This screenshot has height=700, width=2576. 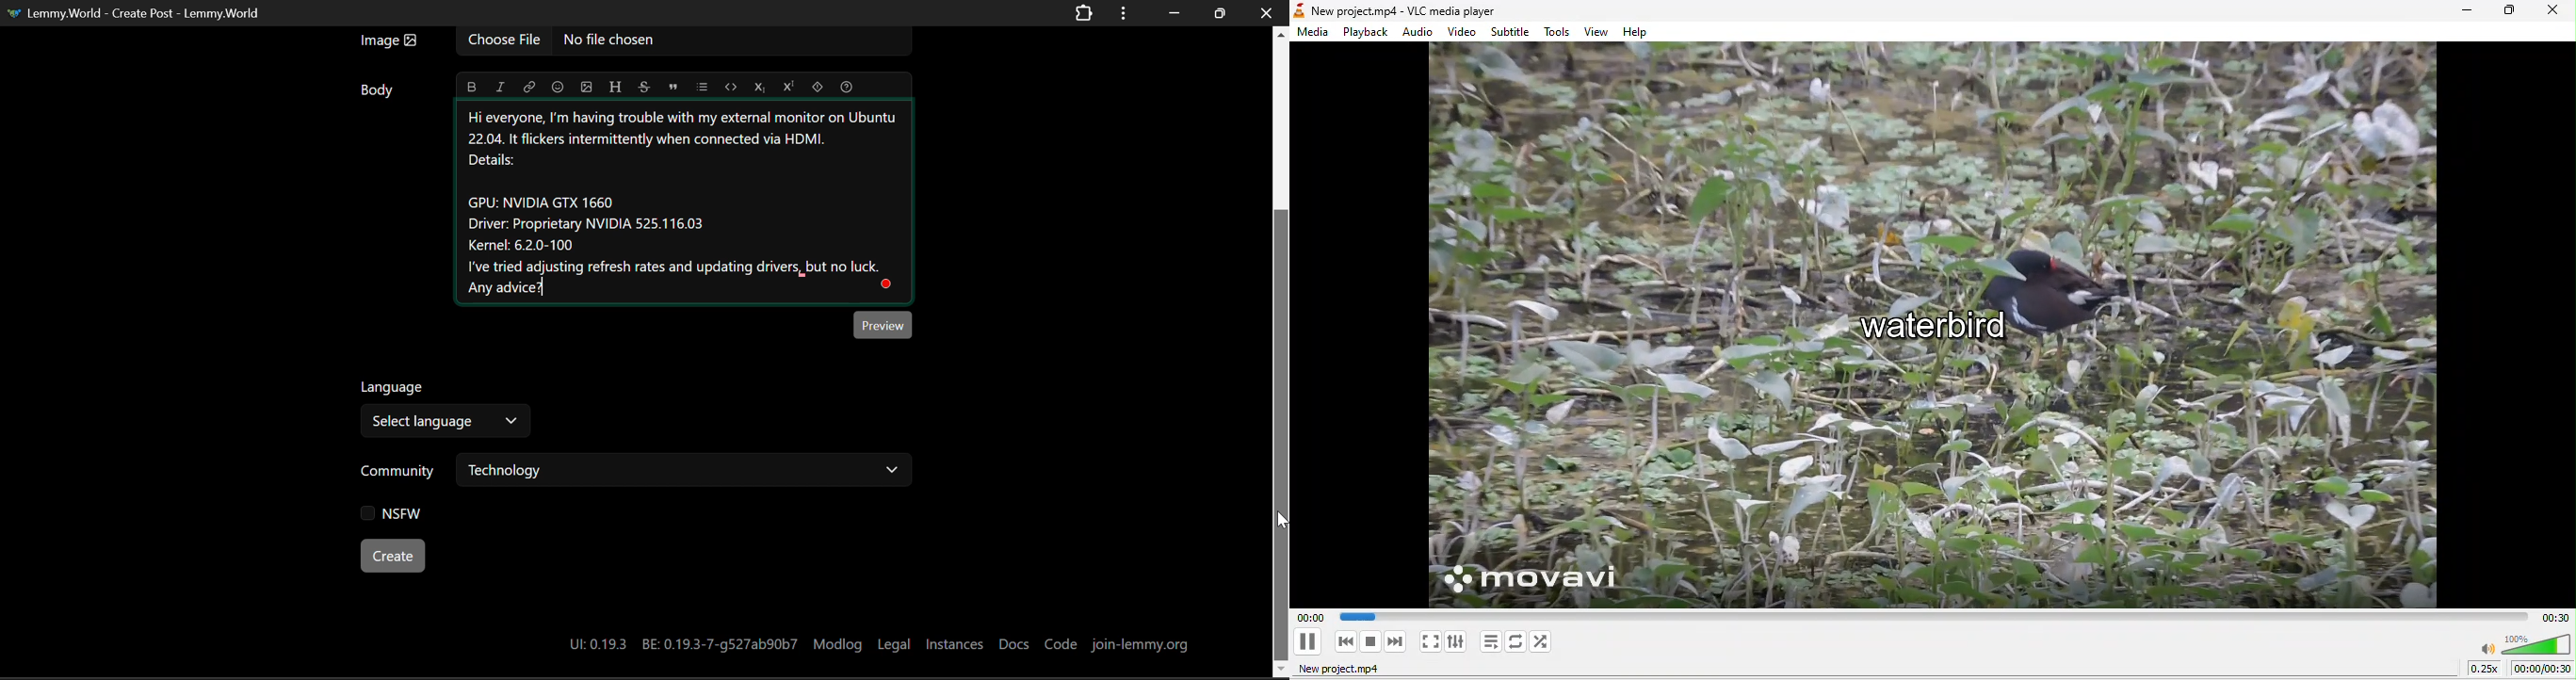 I want to click on join-lemmy.org, so click(x=1142, y=643).